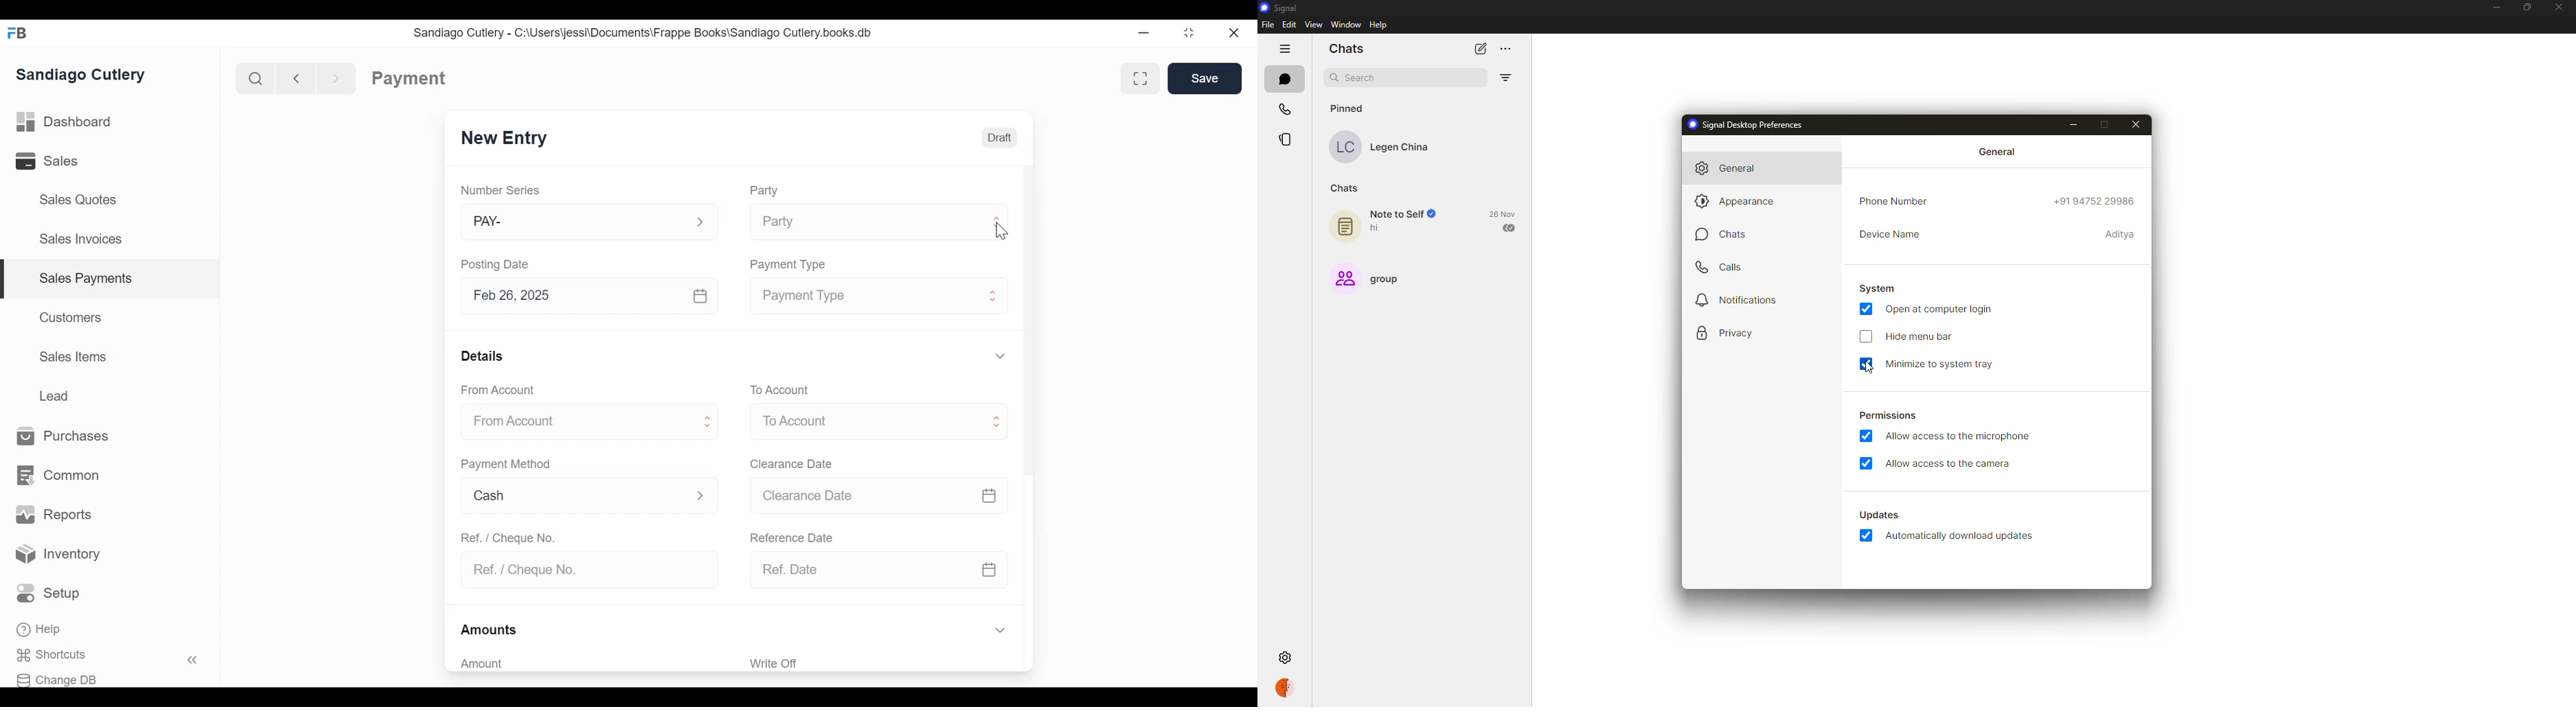 This screenshot has height=728, width=2576. I want to click on Sandiago Cutlery - C:\Users\jessi\Documents\Frappe Books\Sandiago Cutlery.books.db, so click(643, 32).